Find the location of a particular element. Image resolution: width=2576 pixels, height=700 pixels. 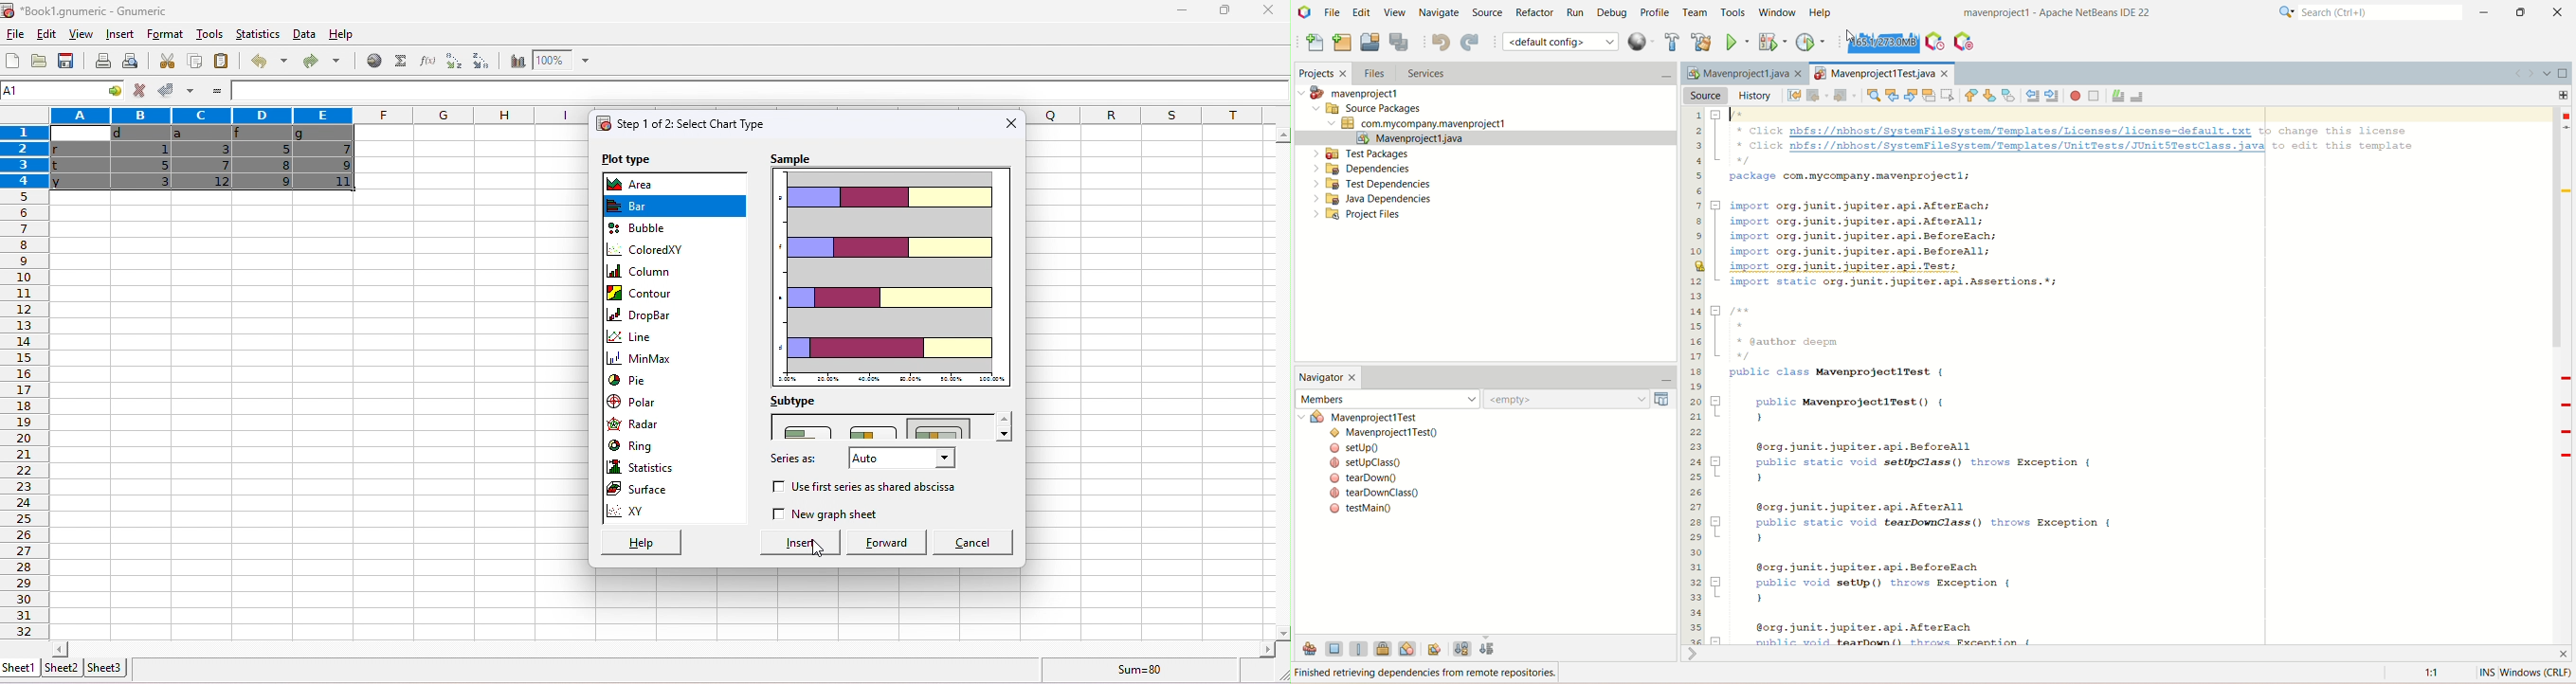

Finished retrieving dependencies from remote repositories is located at coordinates (1427, 672).